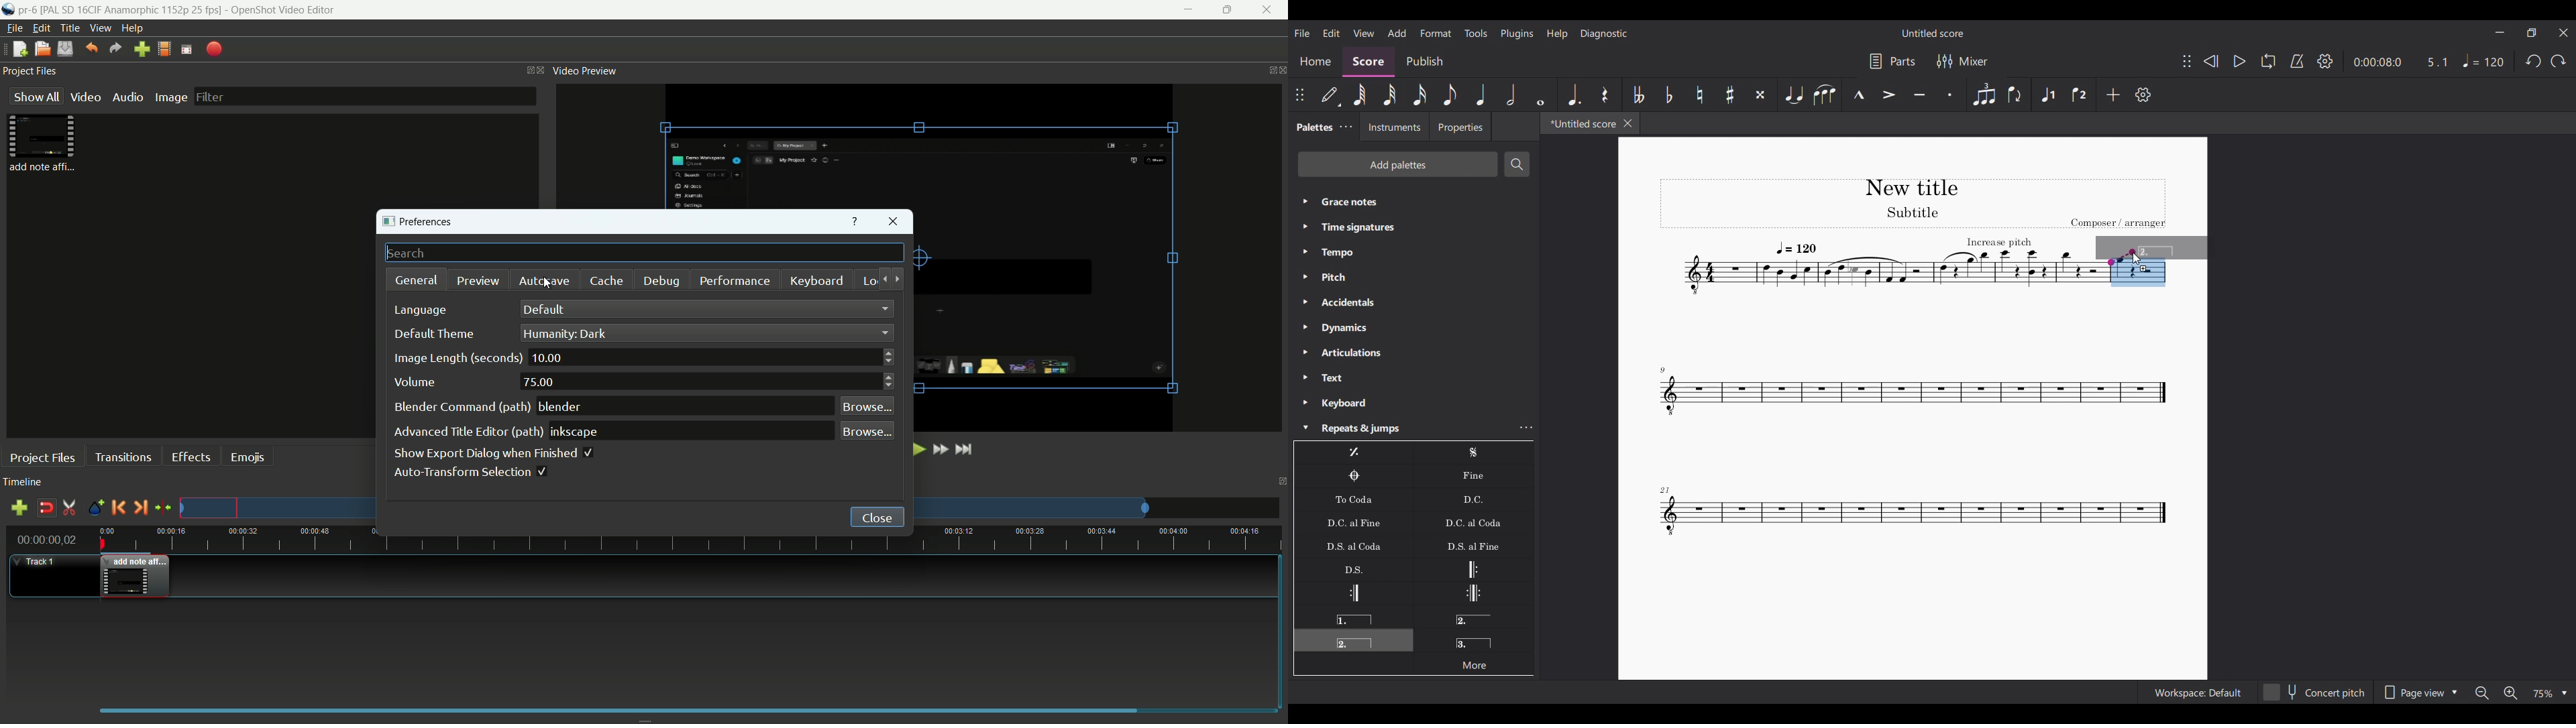 The height and width of the screenshot is (728, 2576). What do you see at coordinates (1473, 617) in the screenshot?
I see `Seconda volta, open` at bounding box center [1473, 617].